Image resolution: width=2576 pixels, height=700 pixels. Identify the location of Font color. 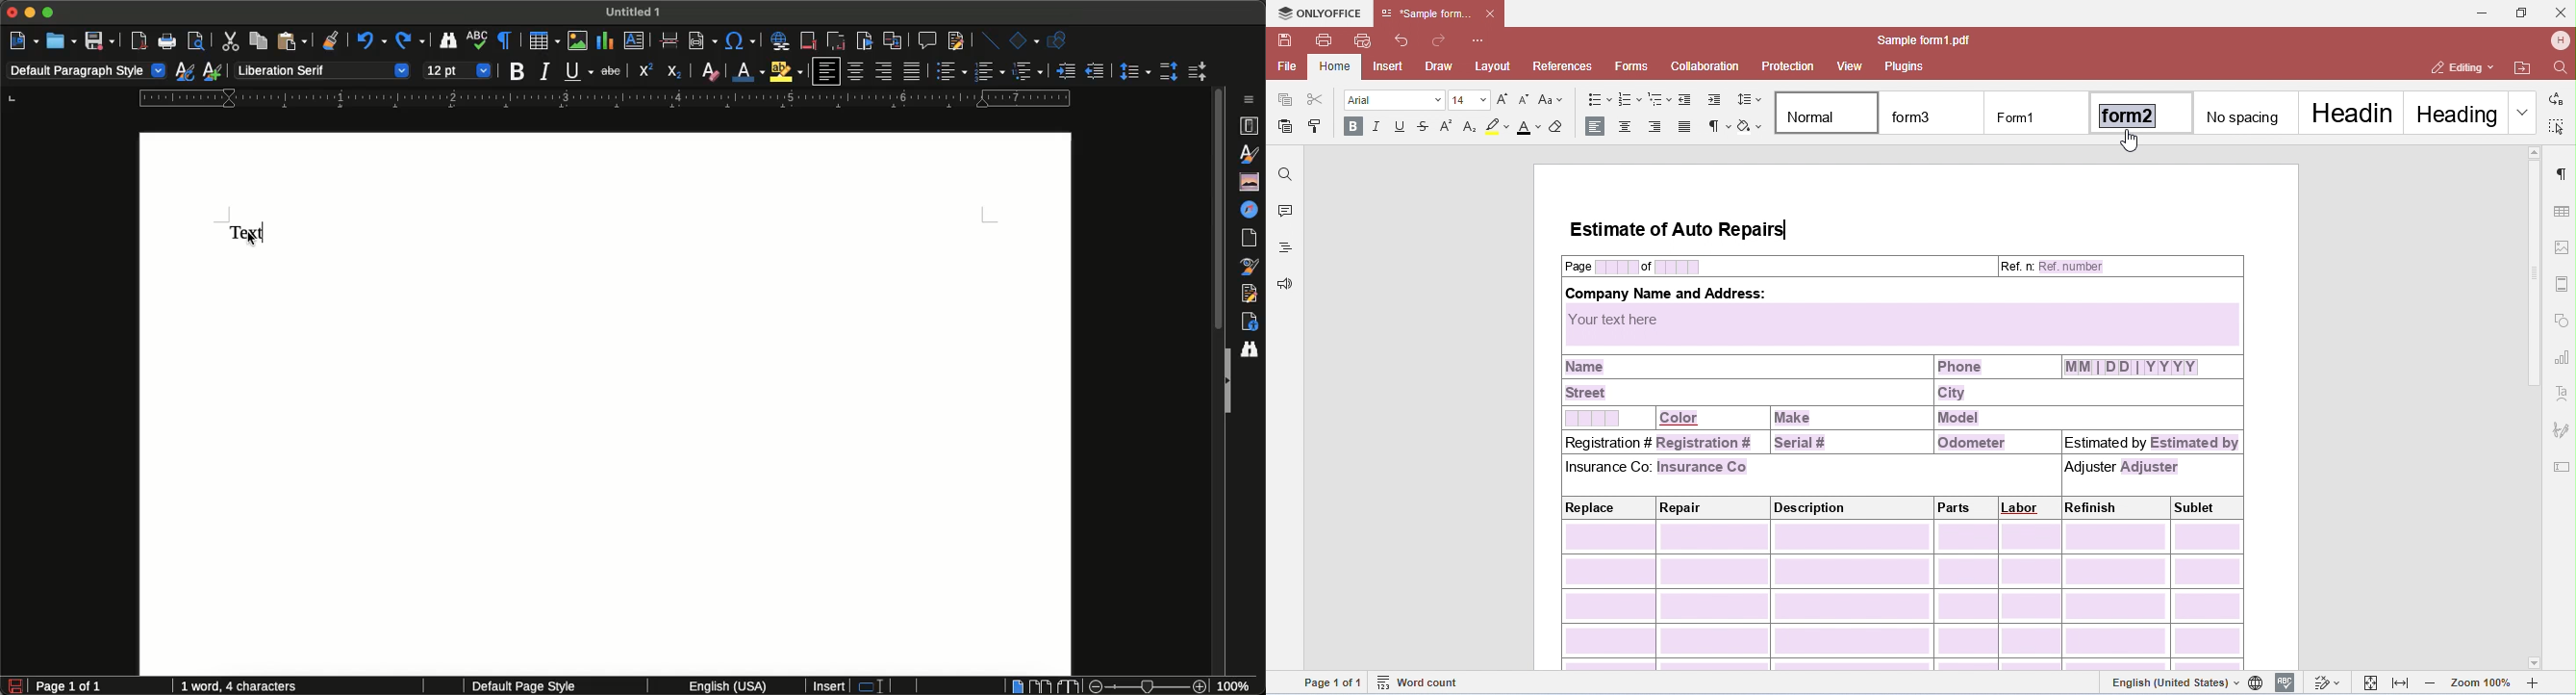
(750, 72).